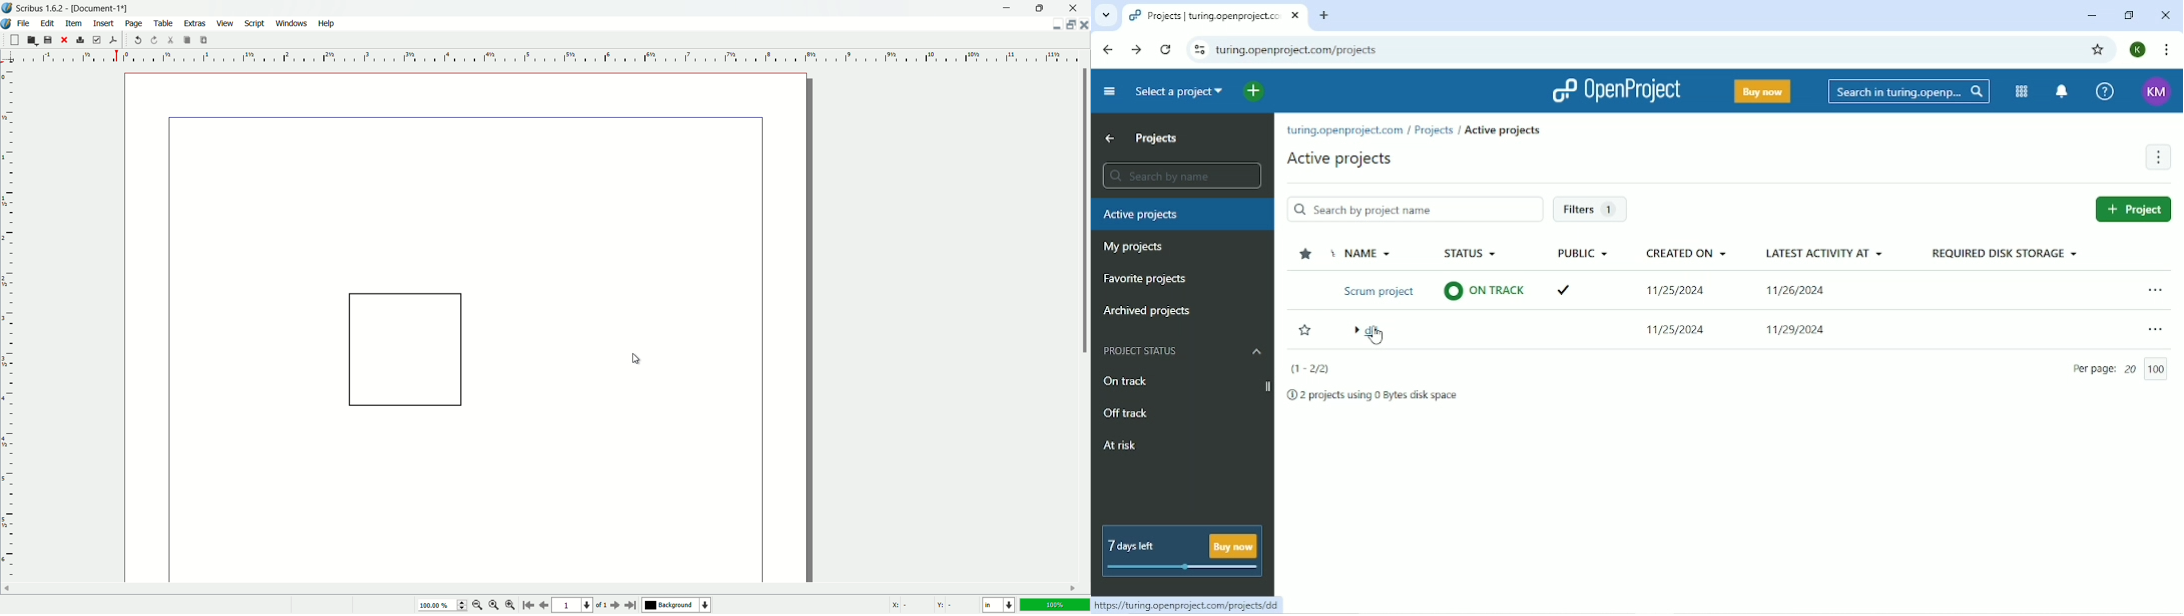  I want to click on go to next page, so click(616, 605).